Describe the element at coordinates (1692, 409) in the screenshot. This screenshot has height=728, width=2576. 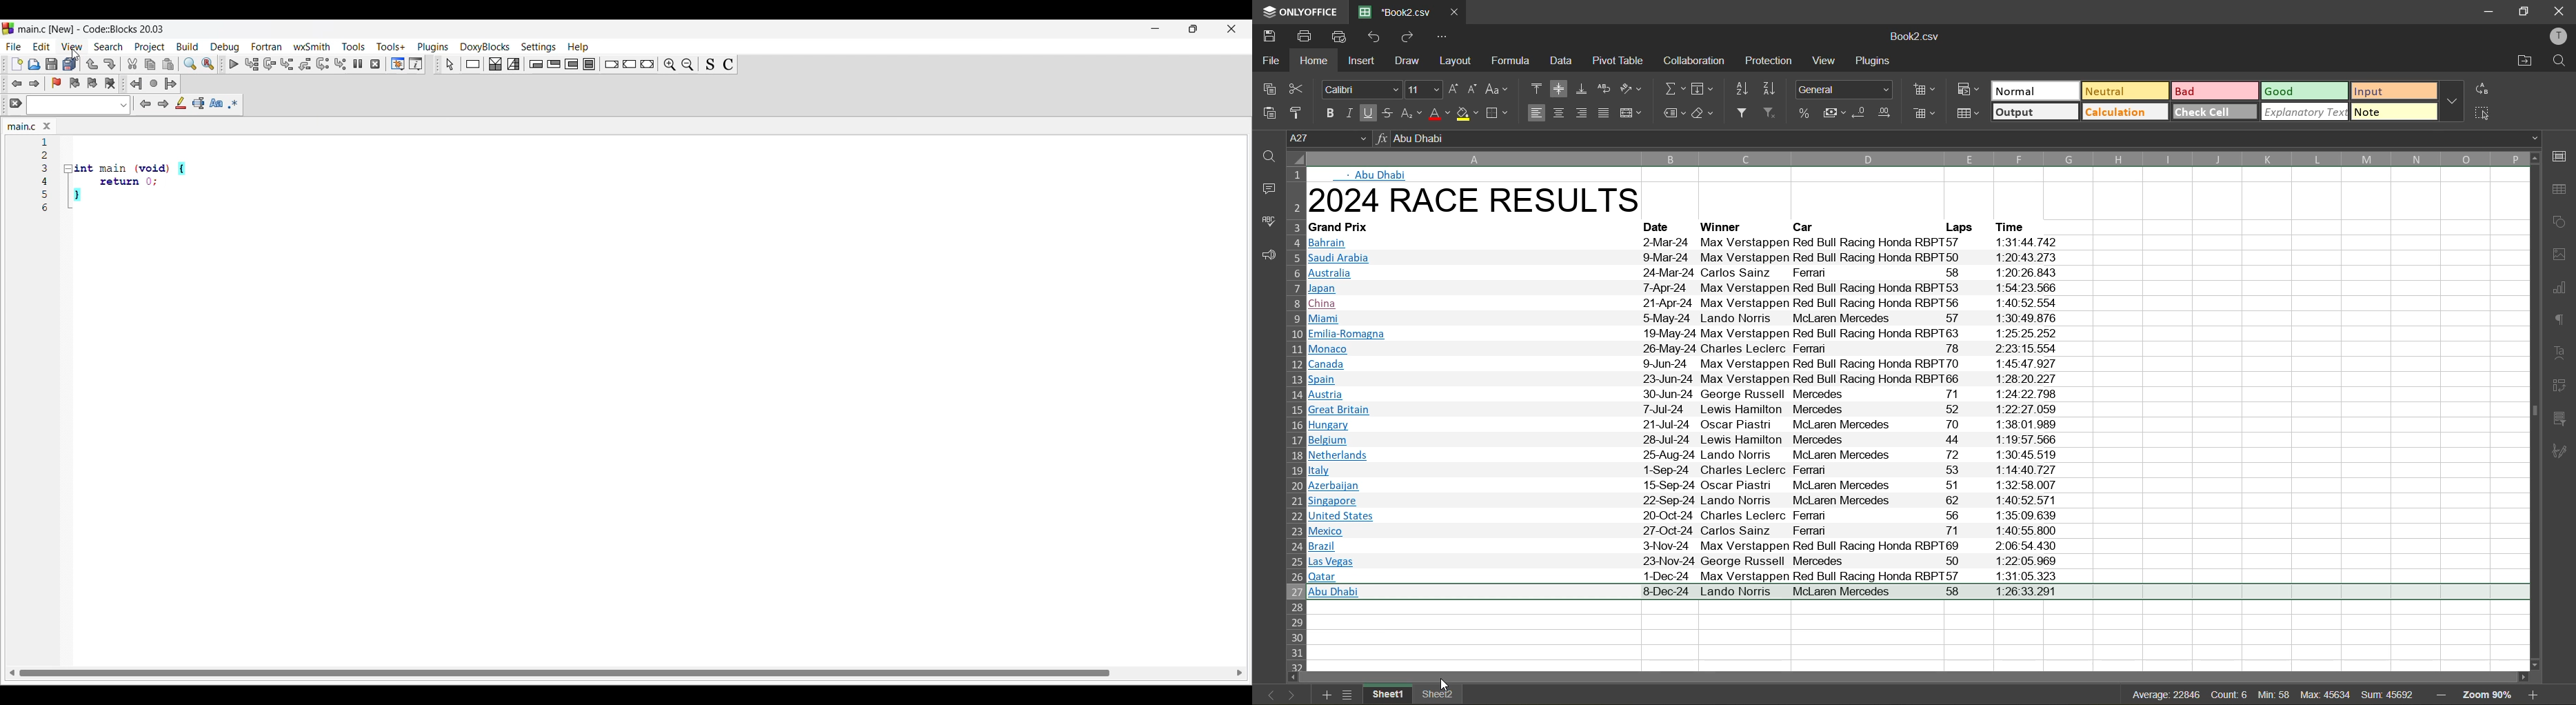
I see `text info` at that location.